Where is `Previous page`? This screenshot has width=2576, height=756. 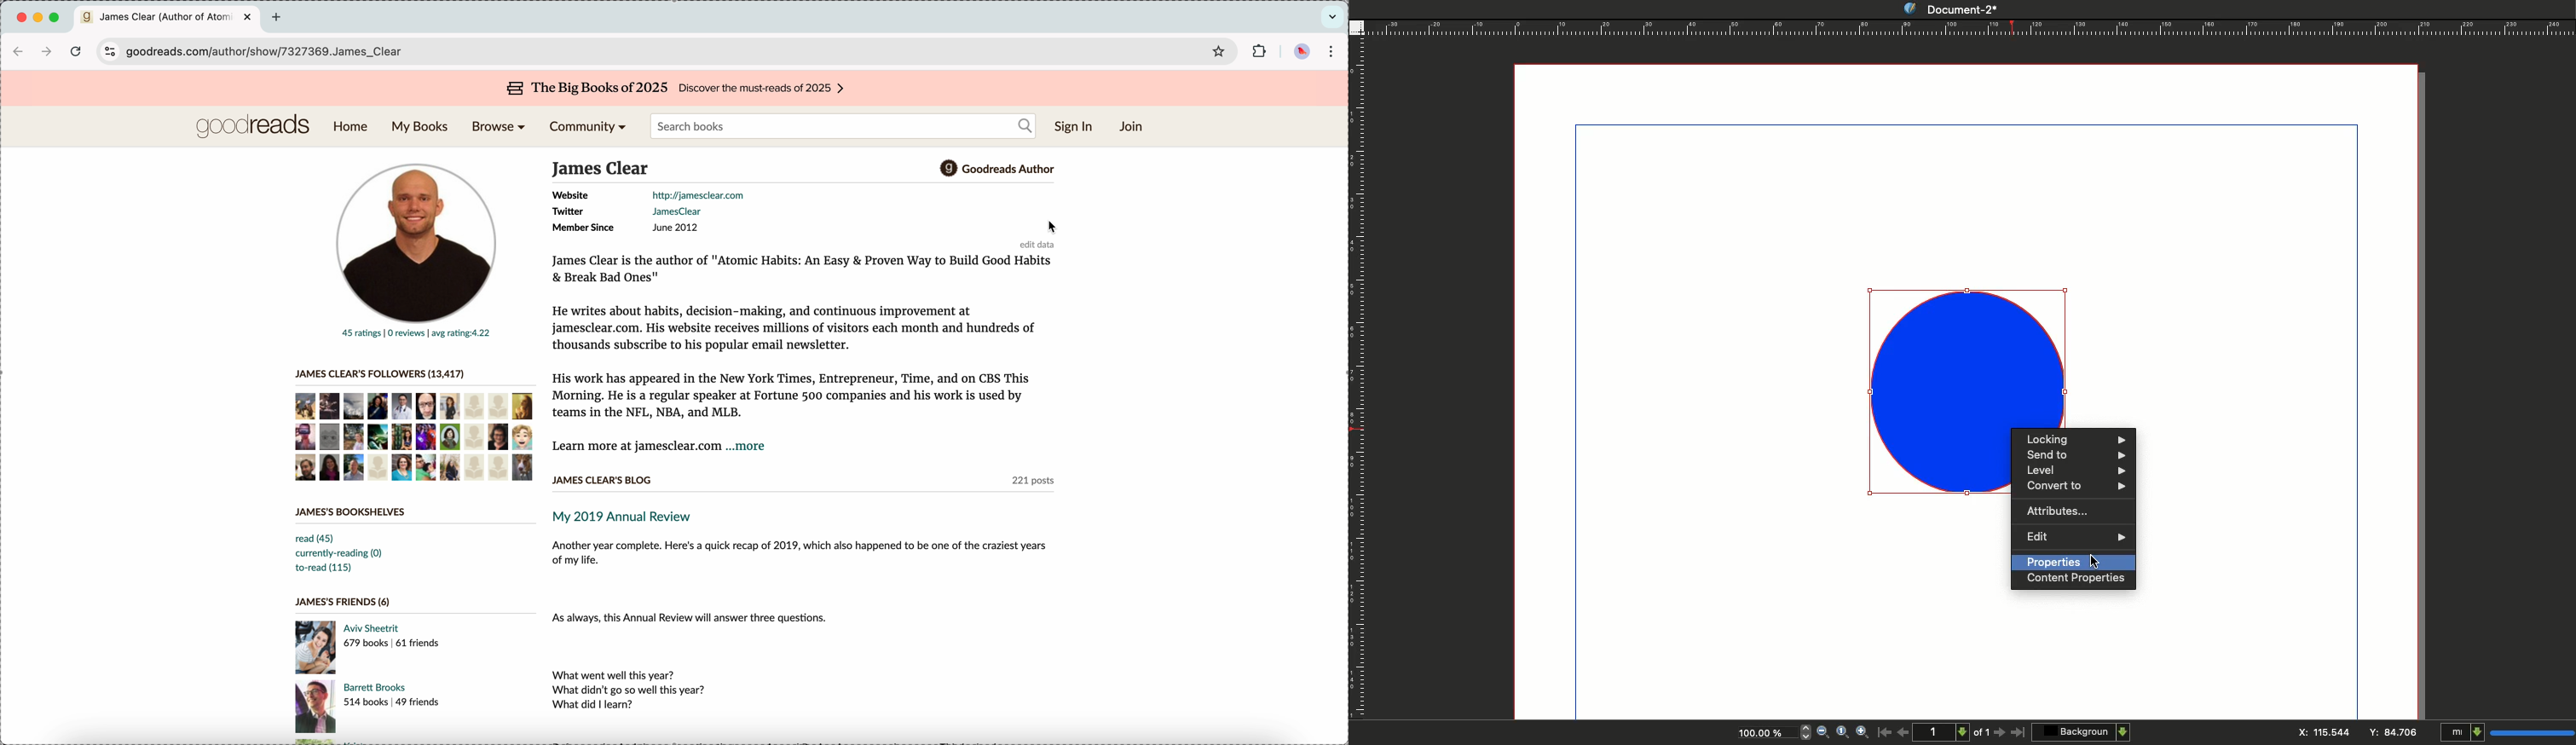 Previous page is located at coordinates (1903, 731).